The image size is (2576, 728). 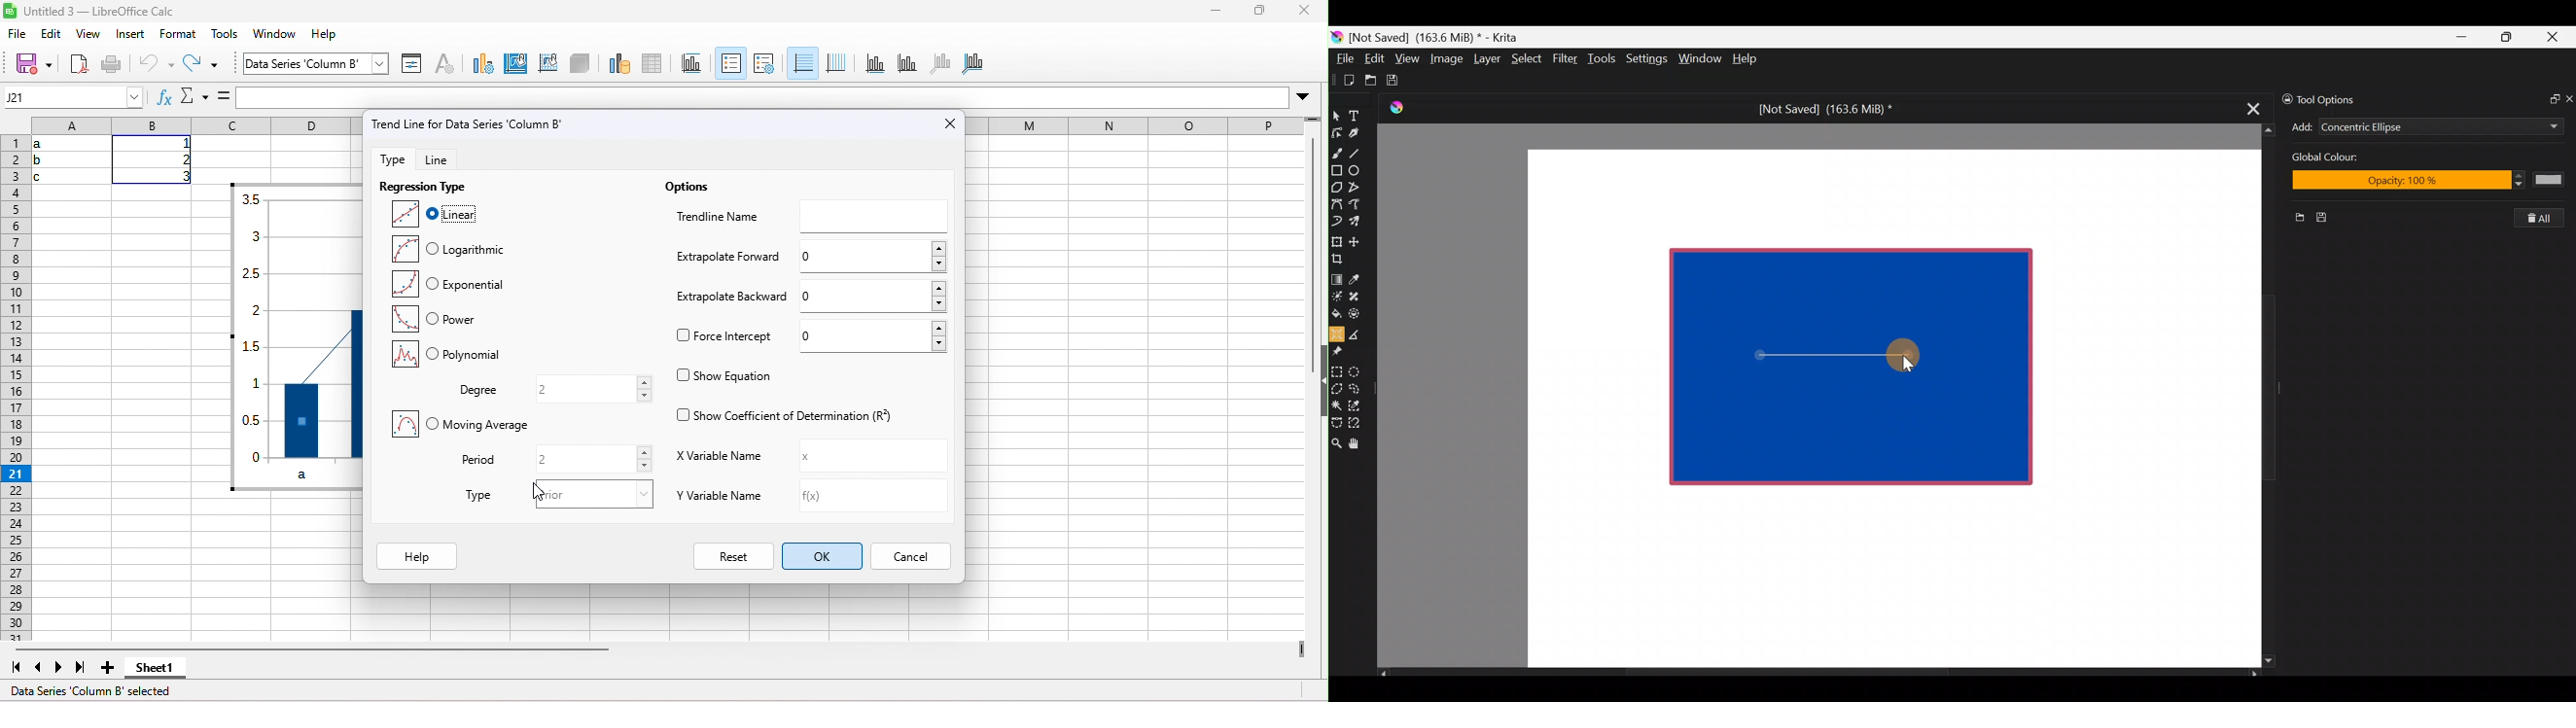 What do you see at coordinates (1309, 95) in the screenshot?
I see `expand formula bar` at bounding box center [1309, 95].